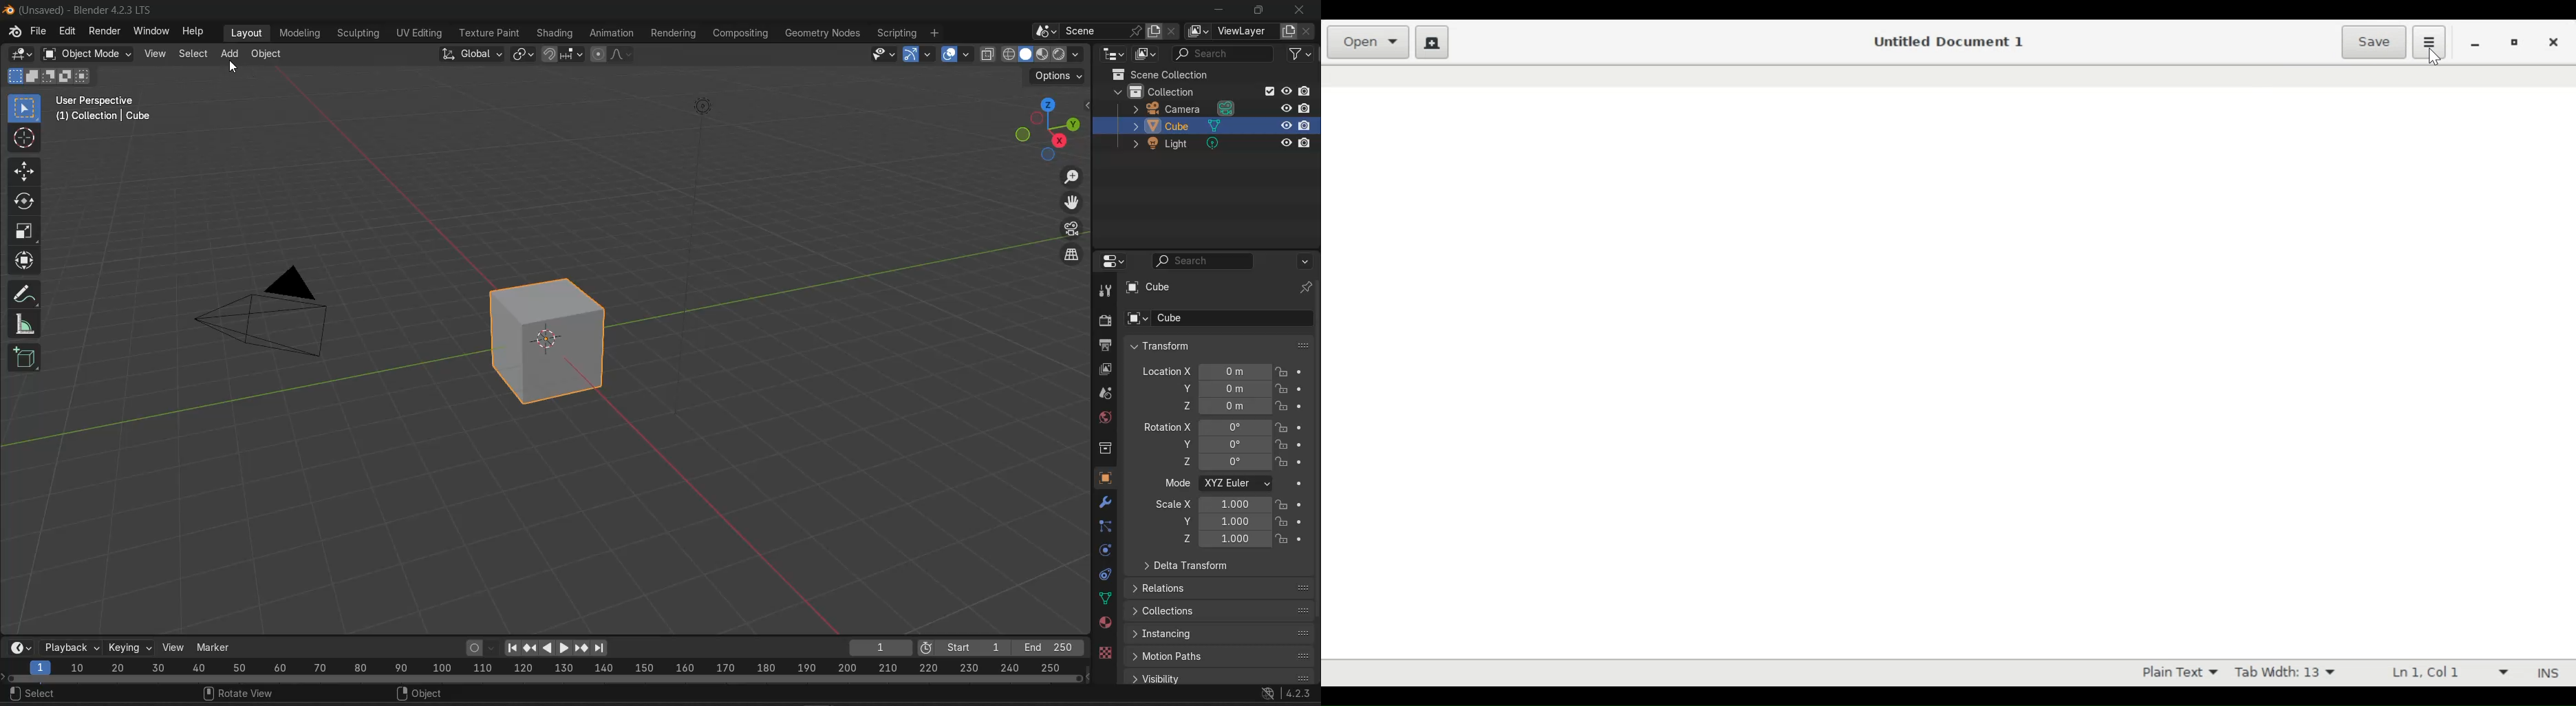 The image size is (2576, 728). I want to click on transform, so click(1213, 345).